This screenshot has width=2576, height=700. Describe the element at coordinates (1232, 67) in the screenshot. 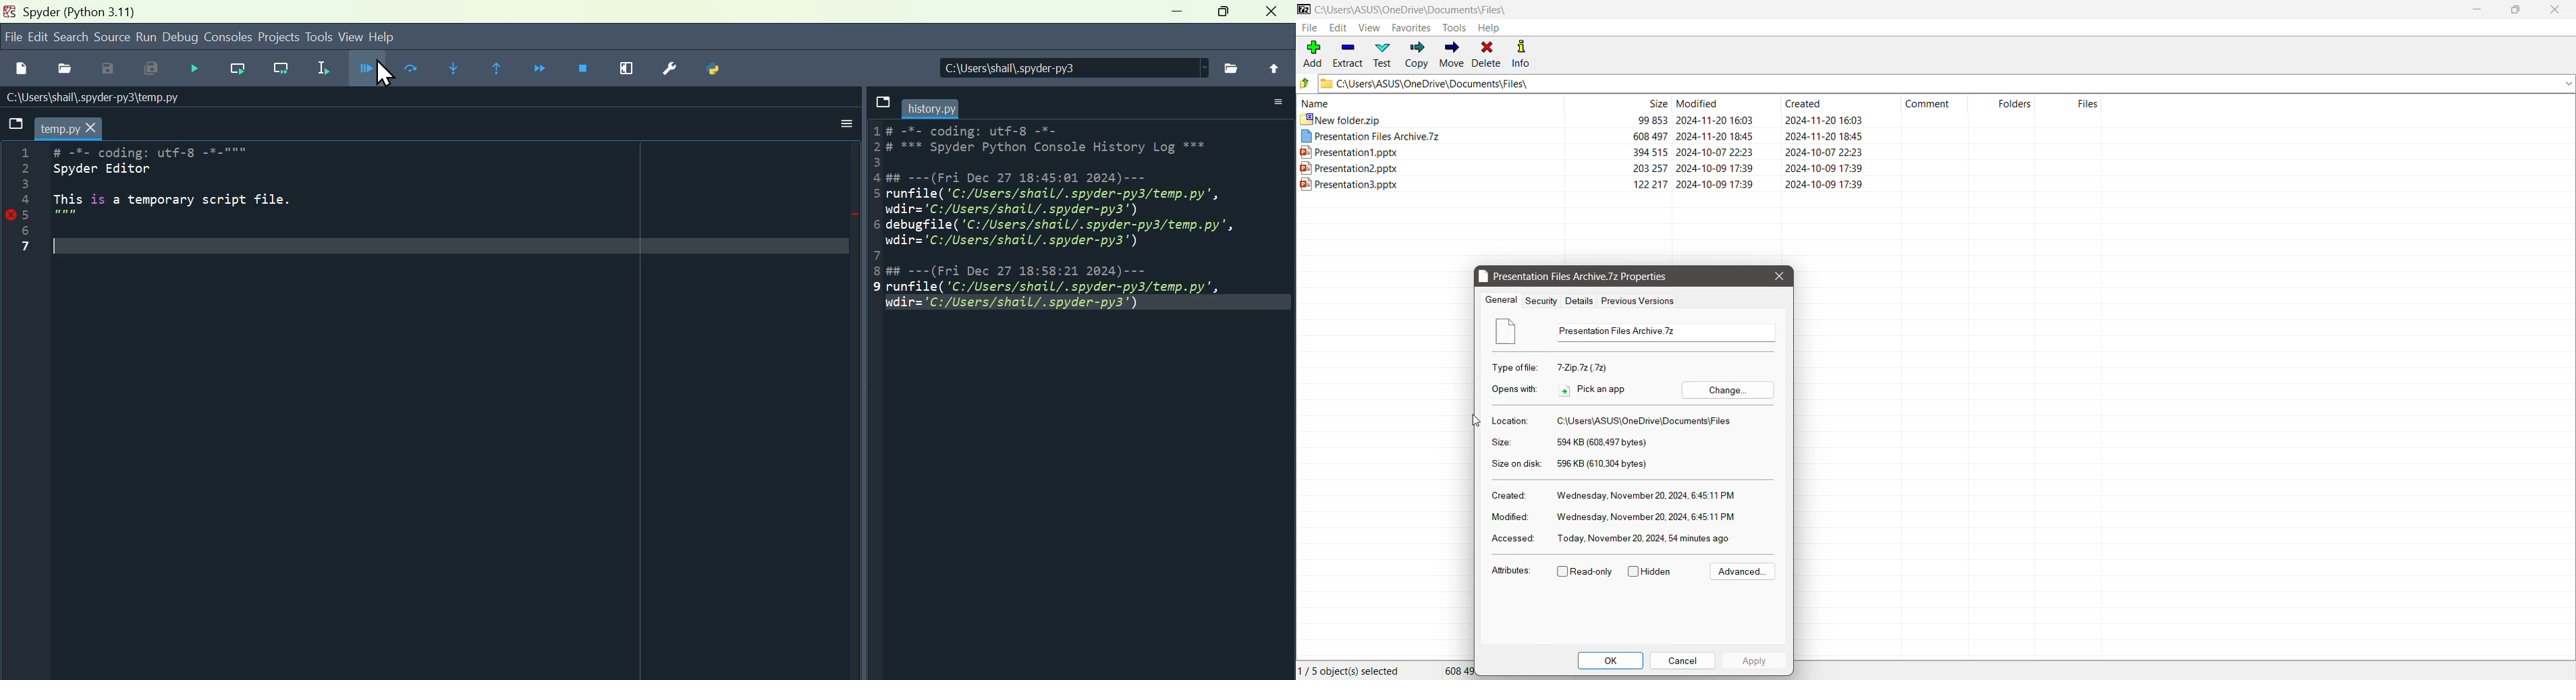

I see `file` at that location.